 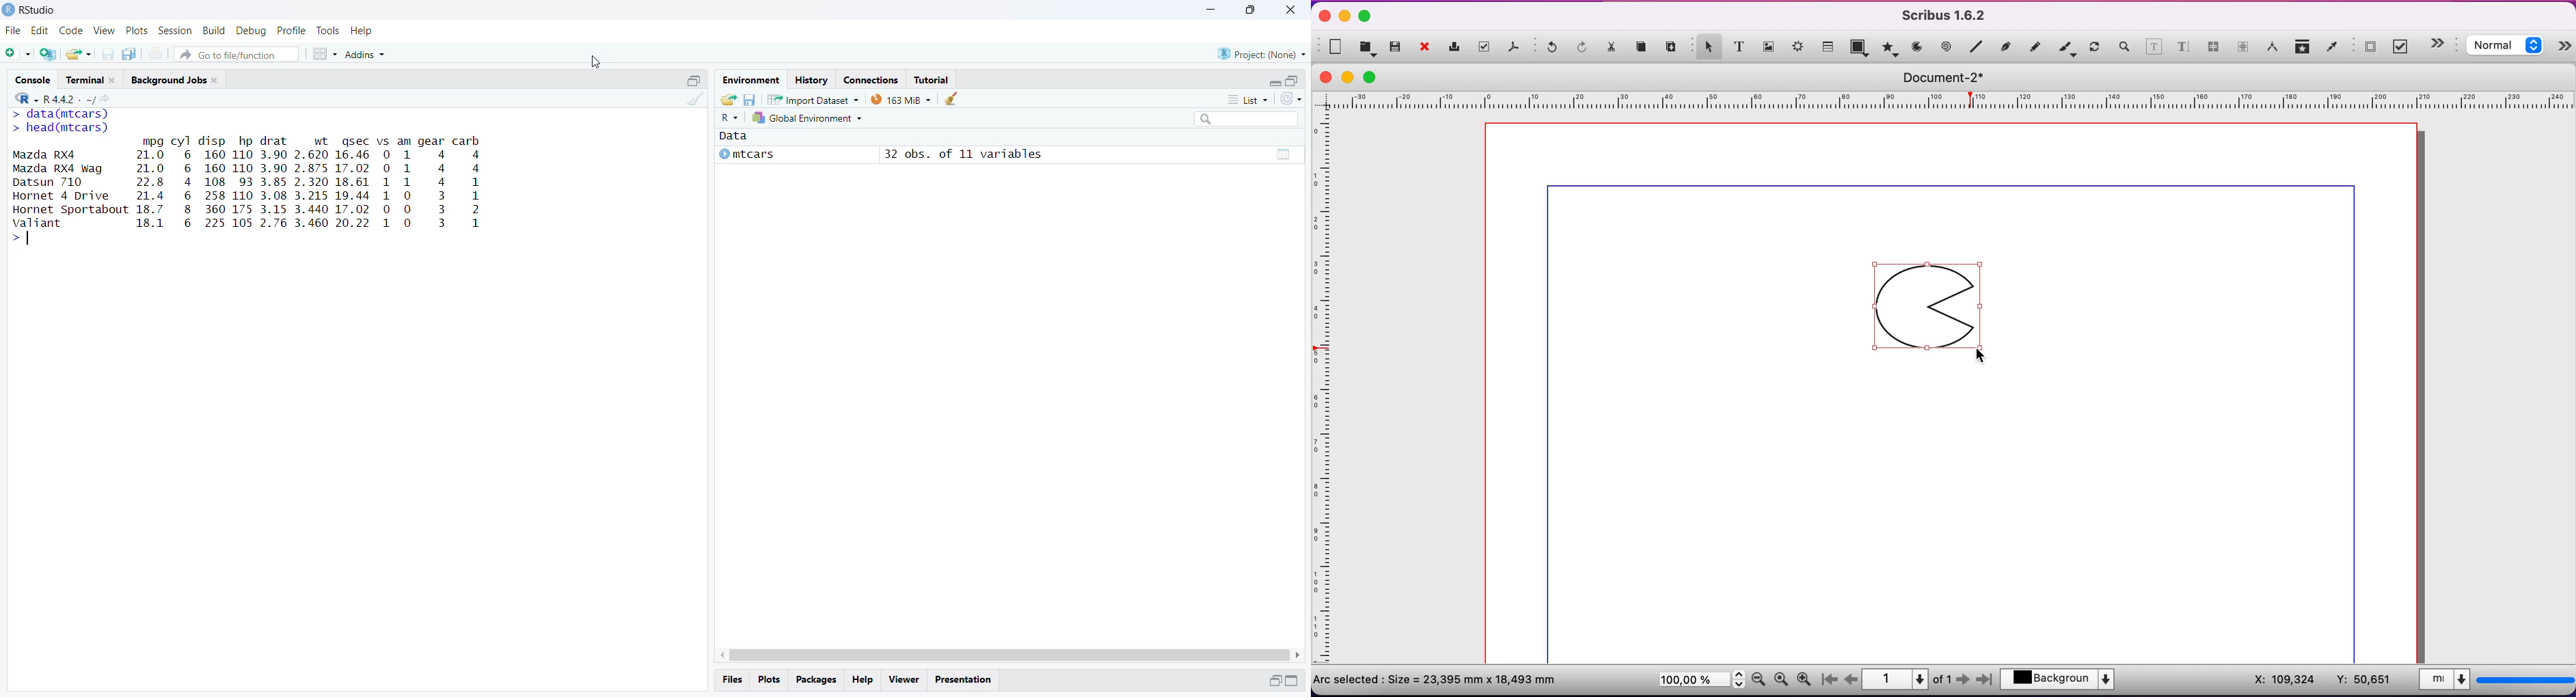 What do you see at coordinates (1292, 98) in the screenshot?
I see `sync` at bounding box center [1292, 98].